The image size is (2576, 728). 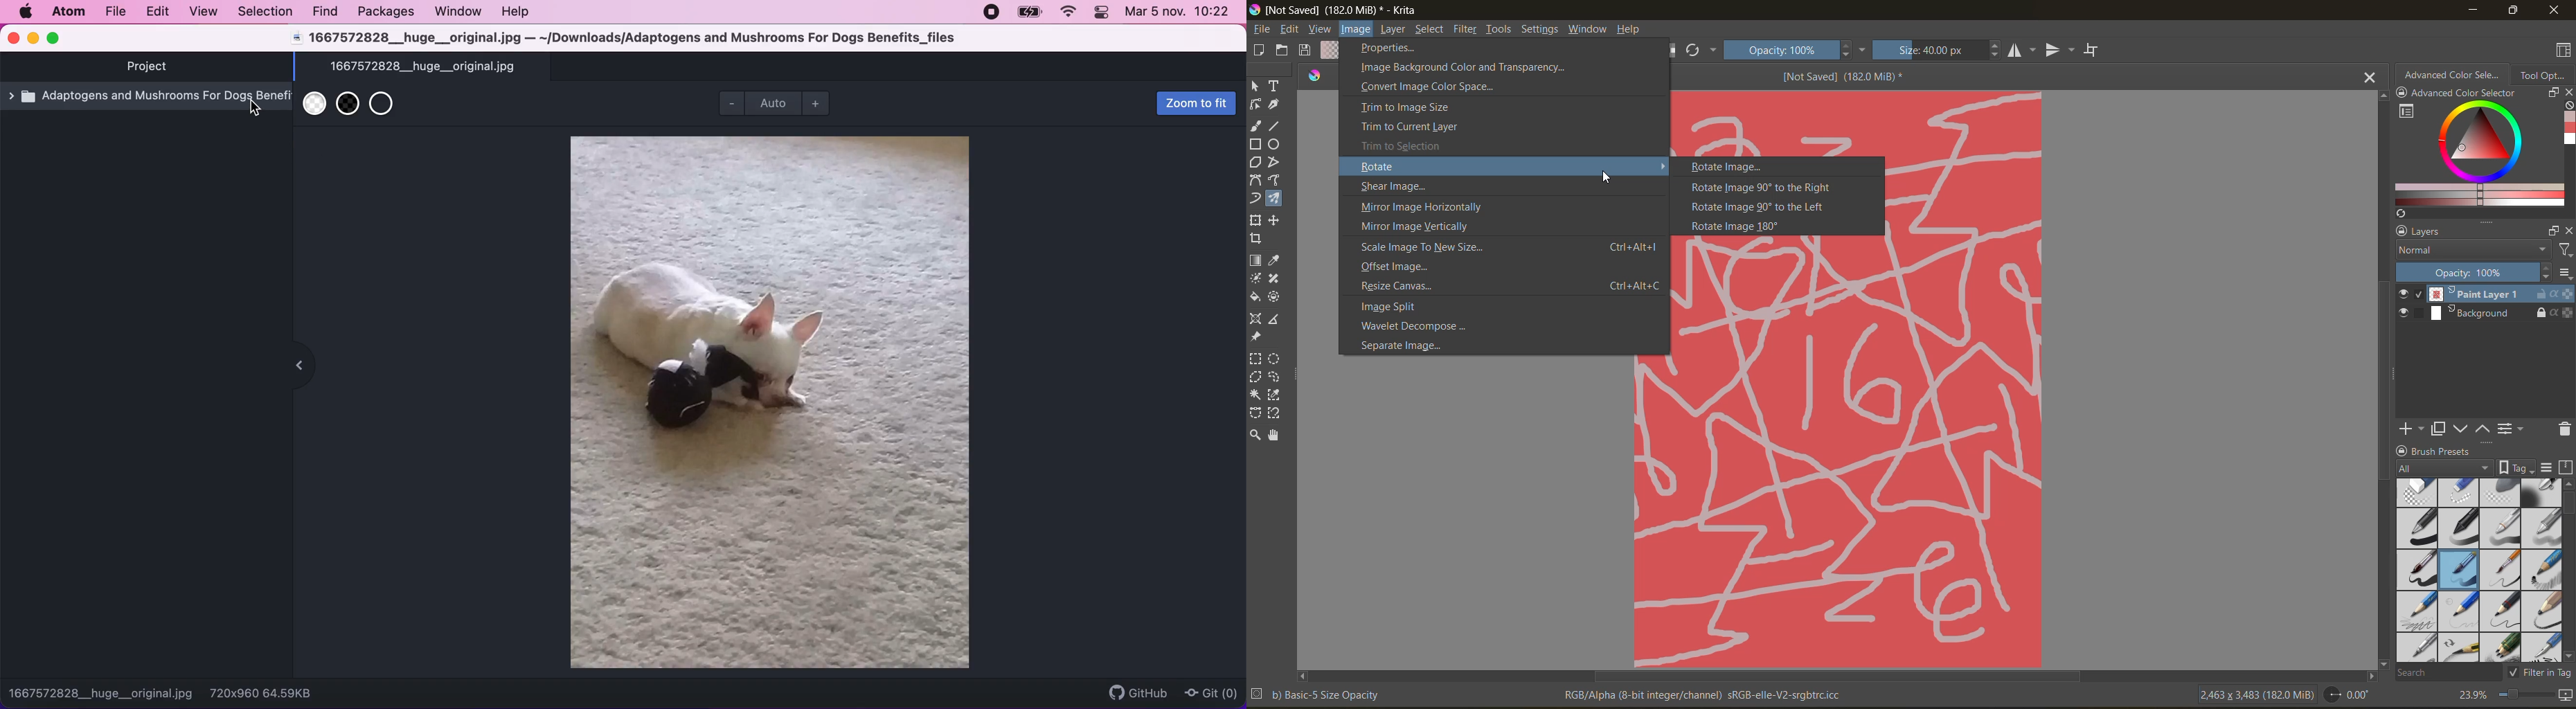 I want to click on Arrow, so click(x=1663, y=165).